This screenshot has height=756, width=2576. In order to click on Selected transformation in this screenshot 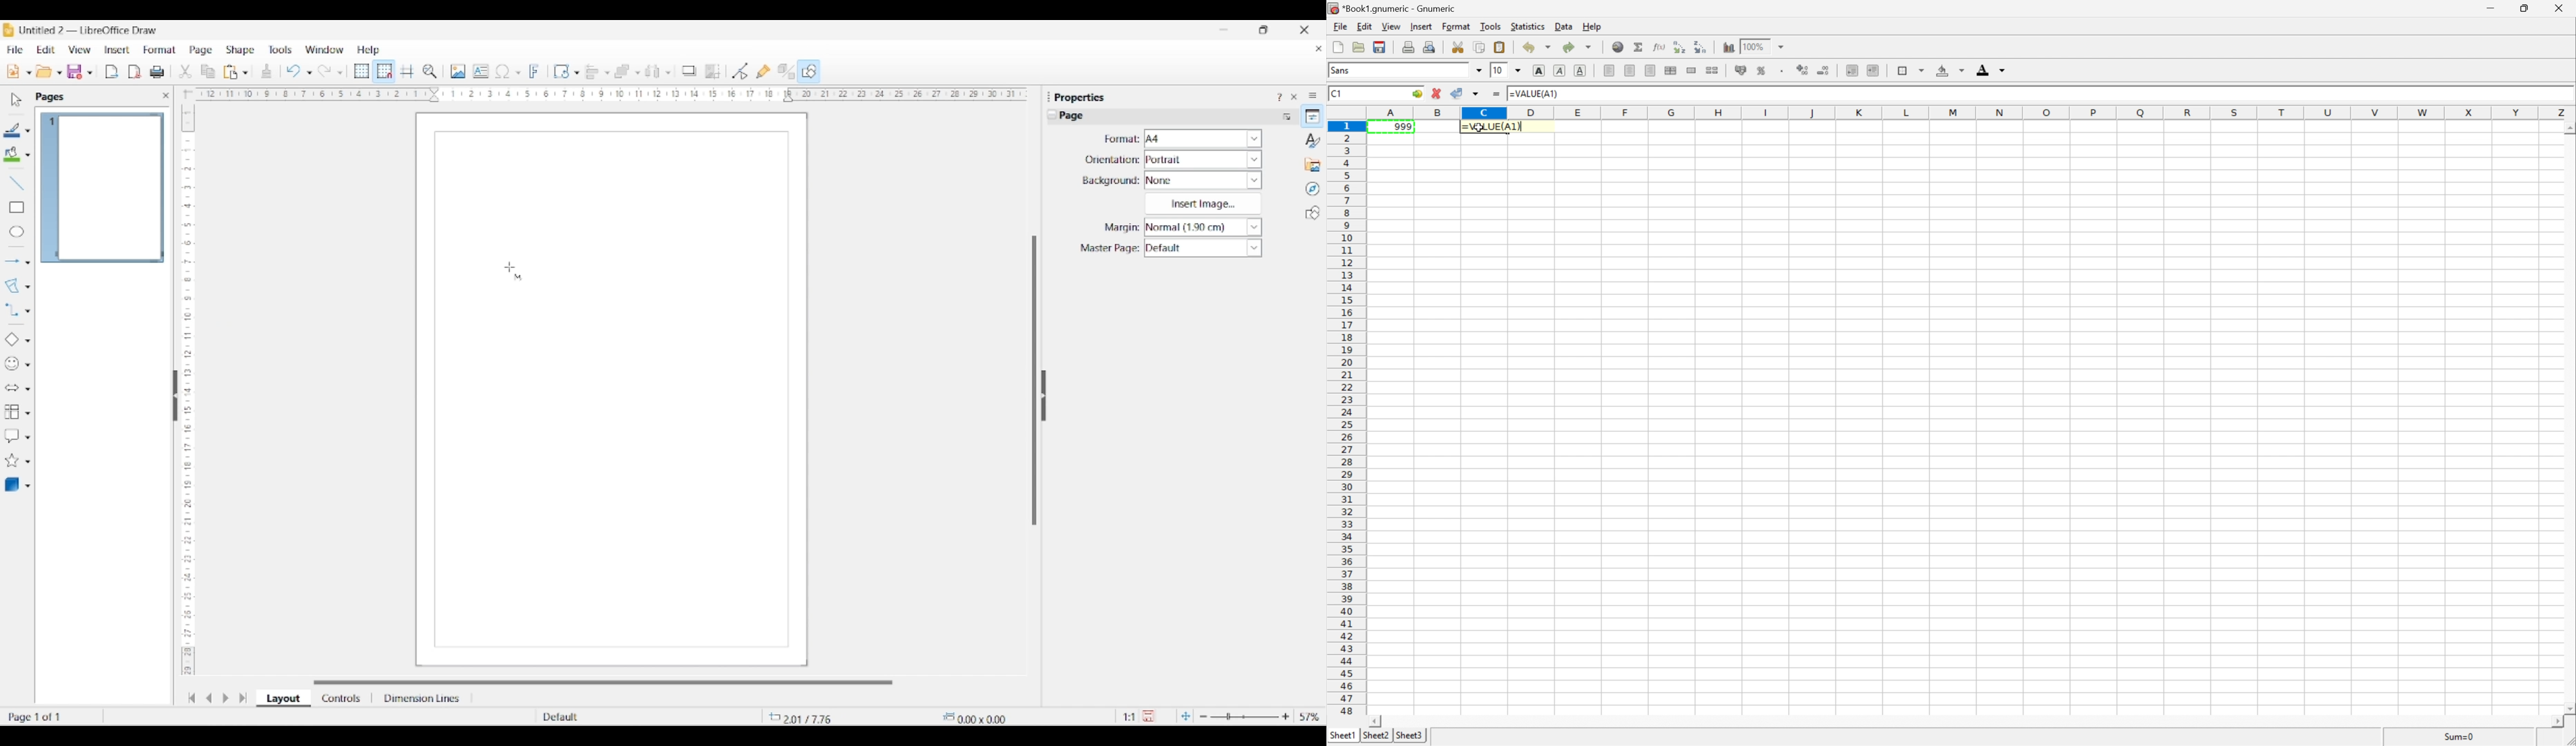, I will do `click(561, 71)`.